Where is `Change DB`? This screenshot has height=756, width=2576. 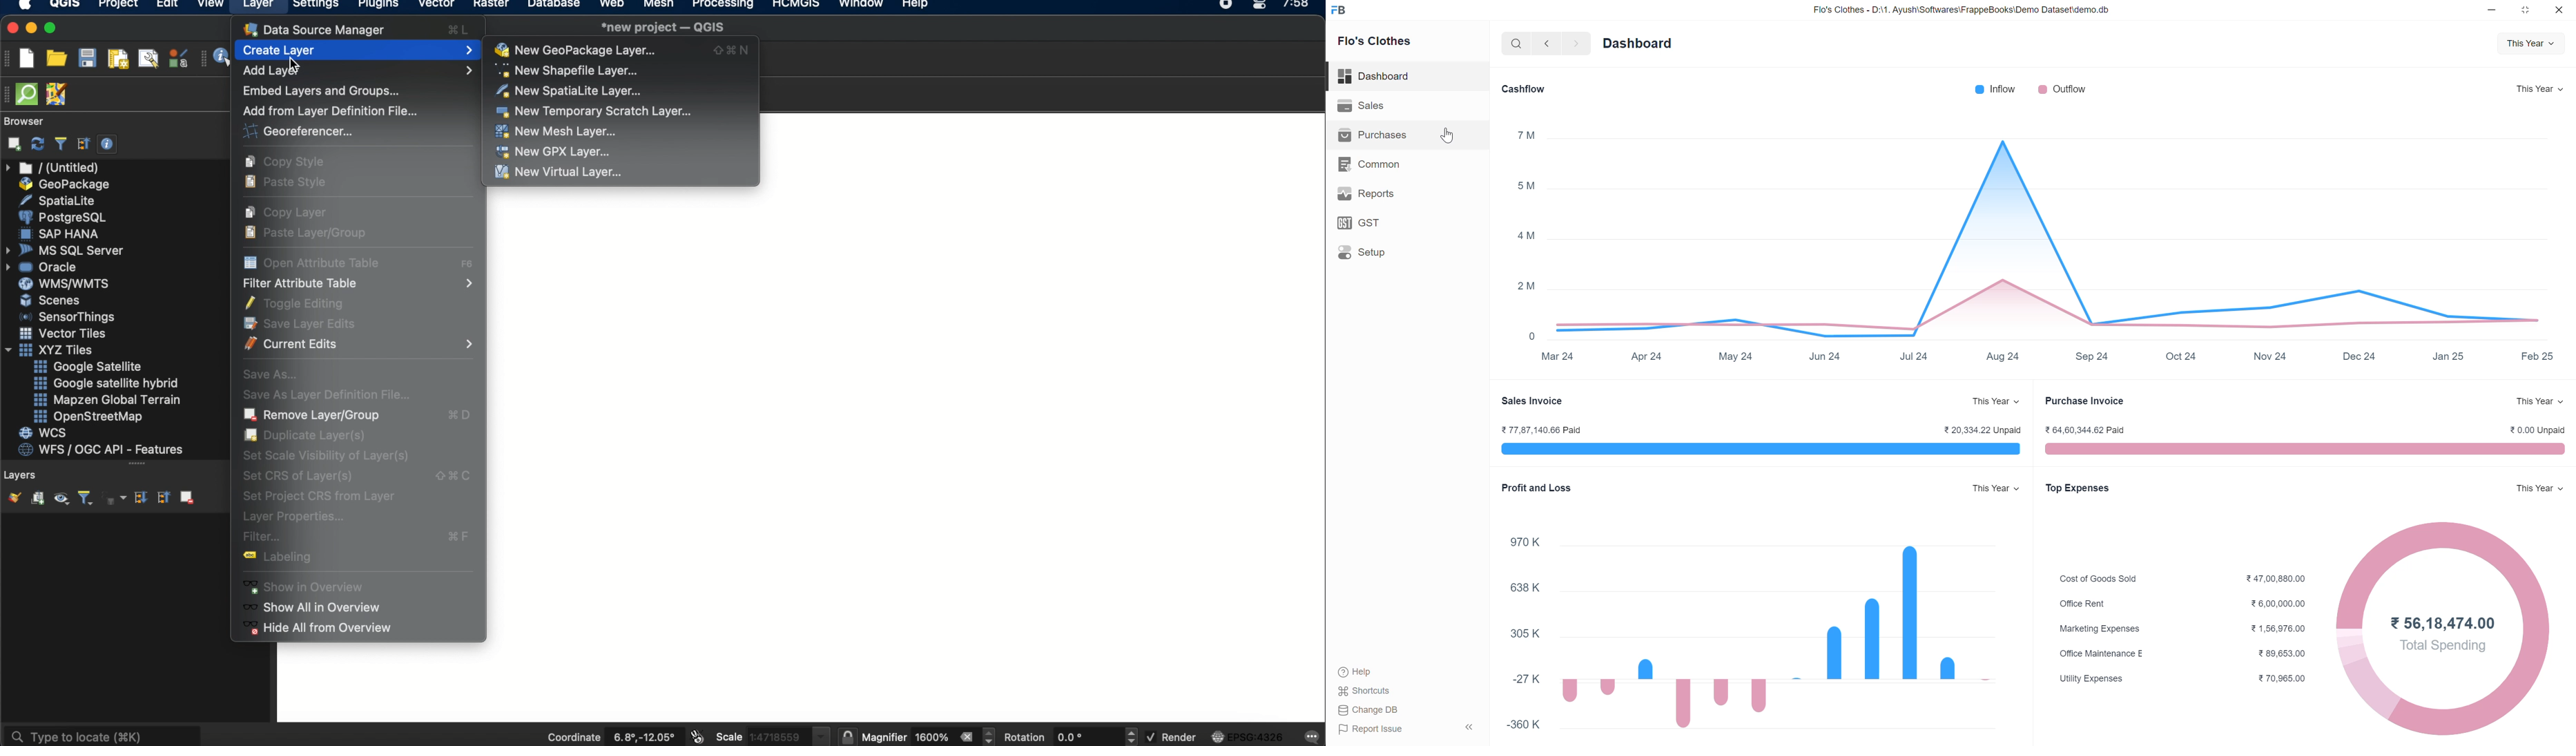 Change DB is located at coordinates (1370, 710).